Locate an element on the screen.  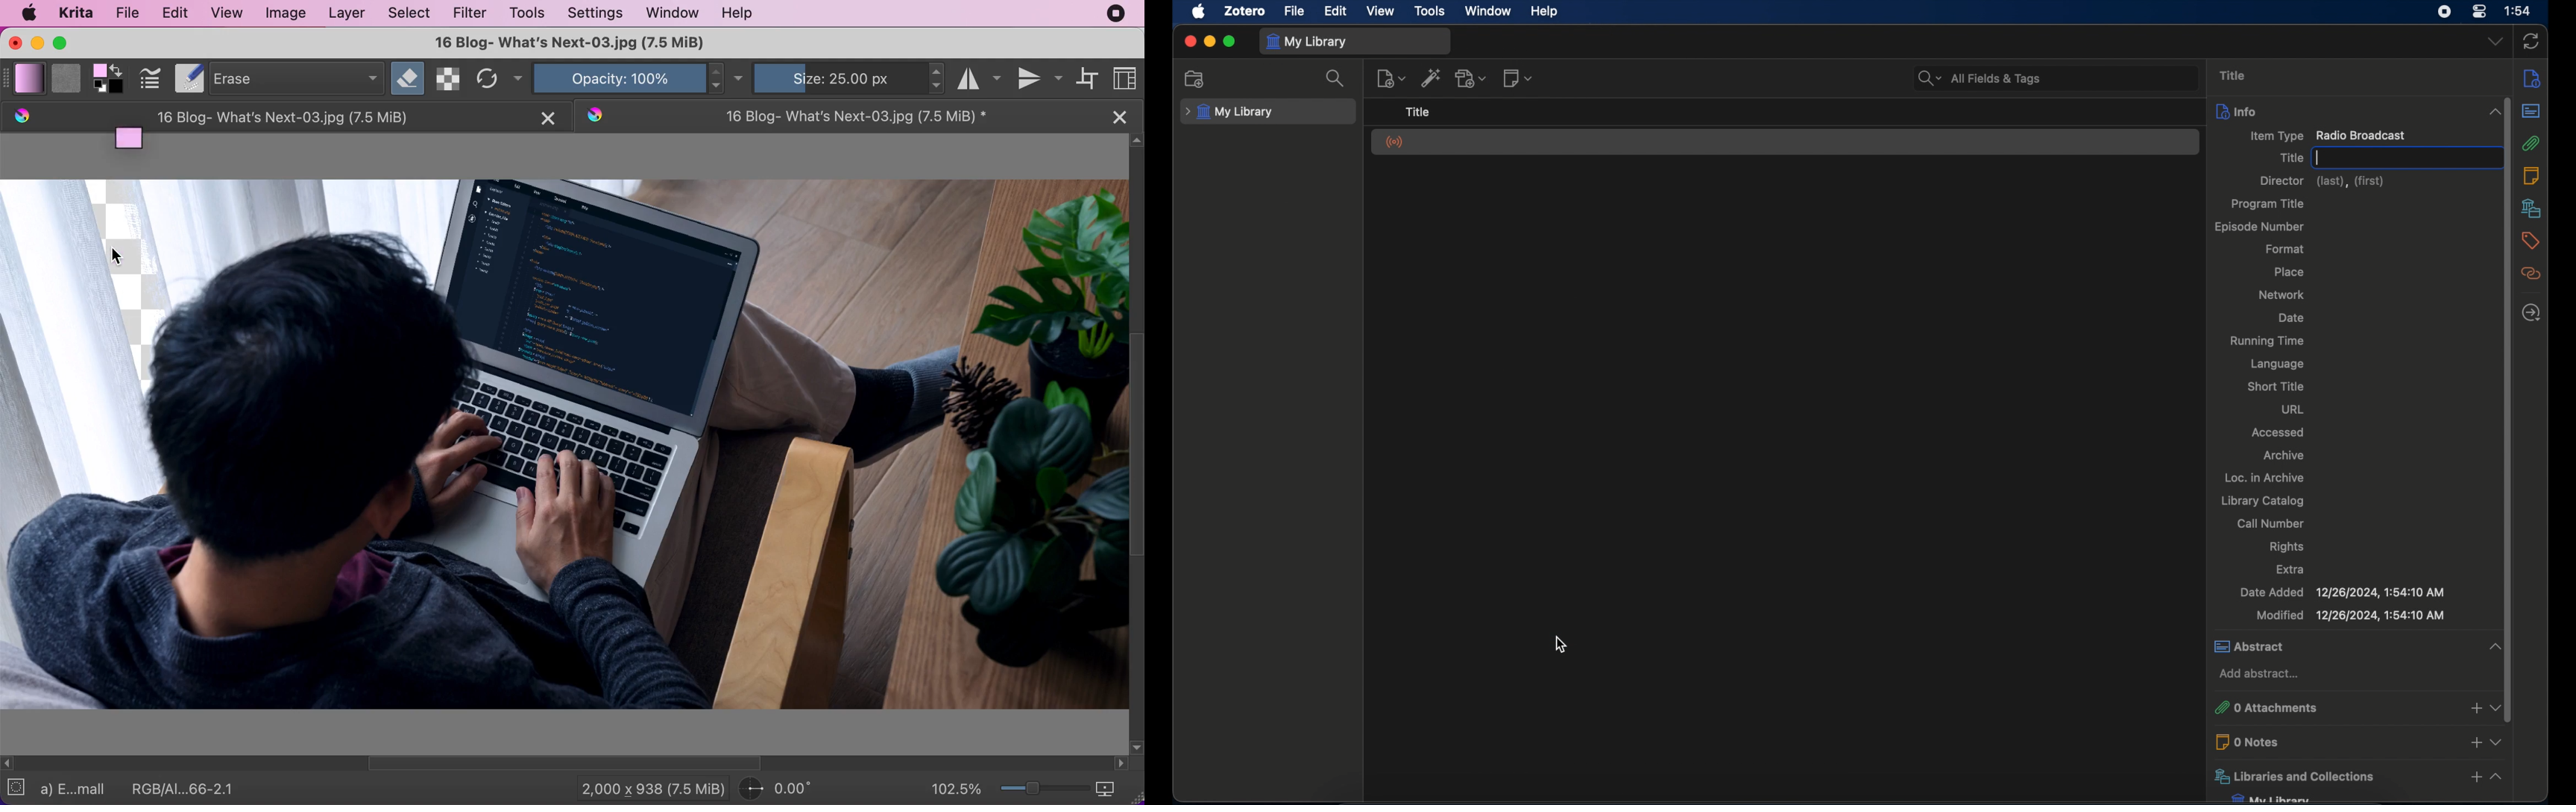
window is located at coordinates (673, 13).